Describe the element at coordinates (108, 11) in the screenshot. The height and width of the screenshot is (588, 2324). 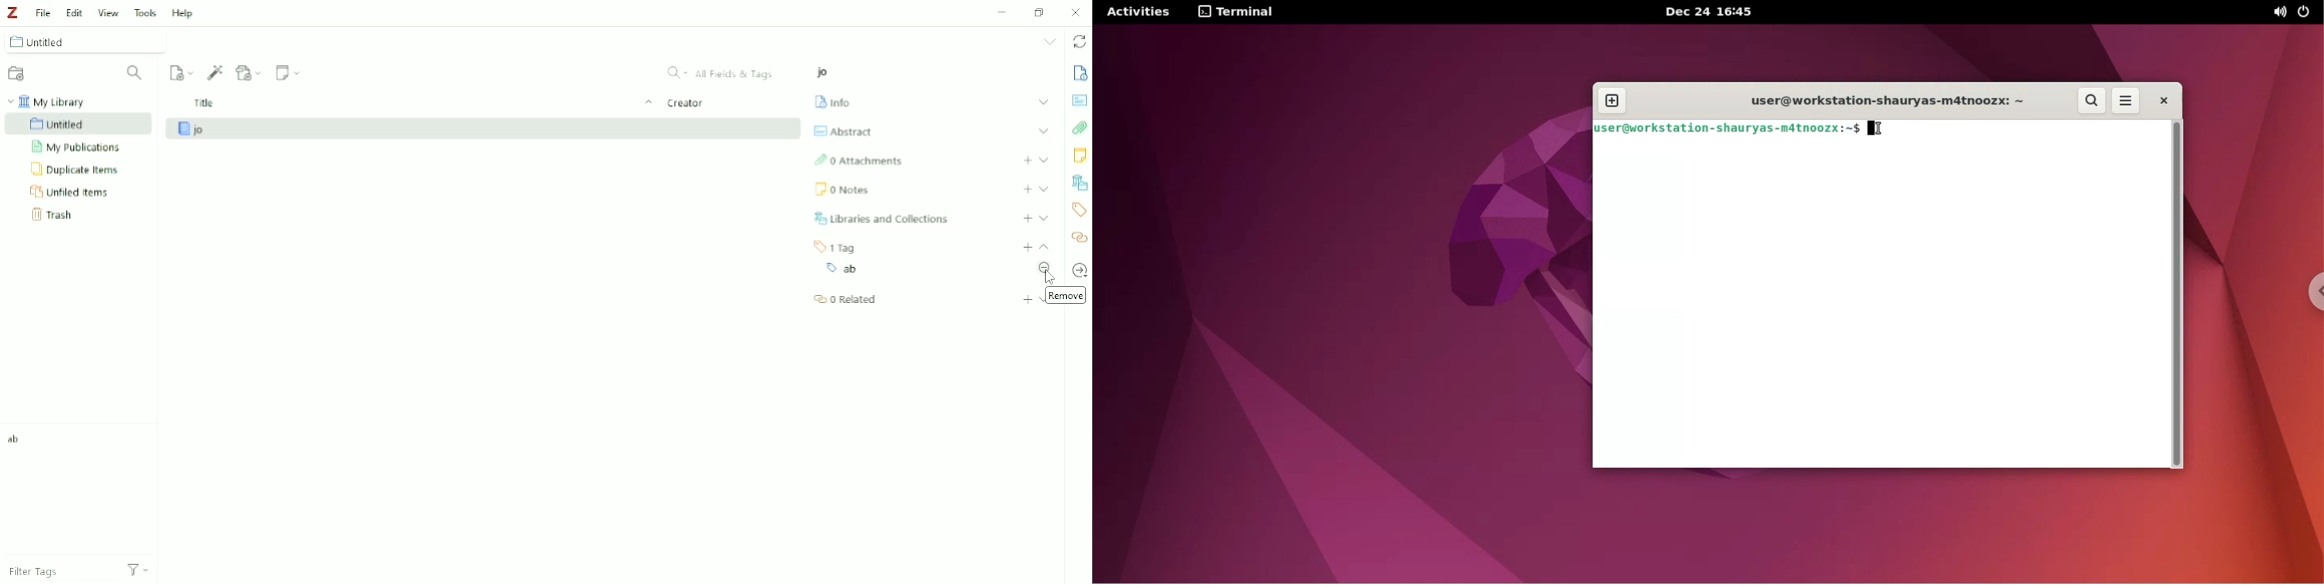
I see `View` at that location.